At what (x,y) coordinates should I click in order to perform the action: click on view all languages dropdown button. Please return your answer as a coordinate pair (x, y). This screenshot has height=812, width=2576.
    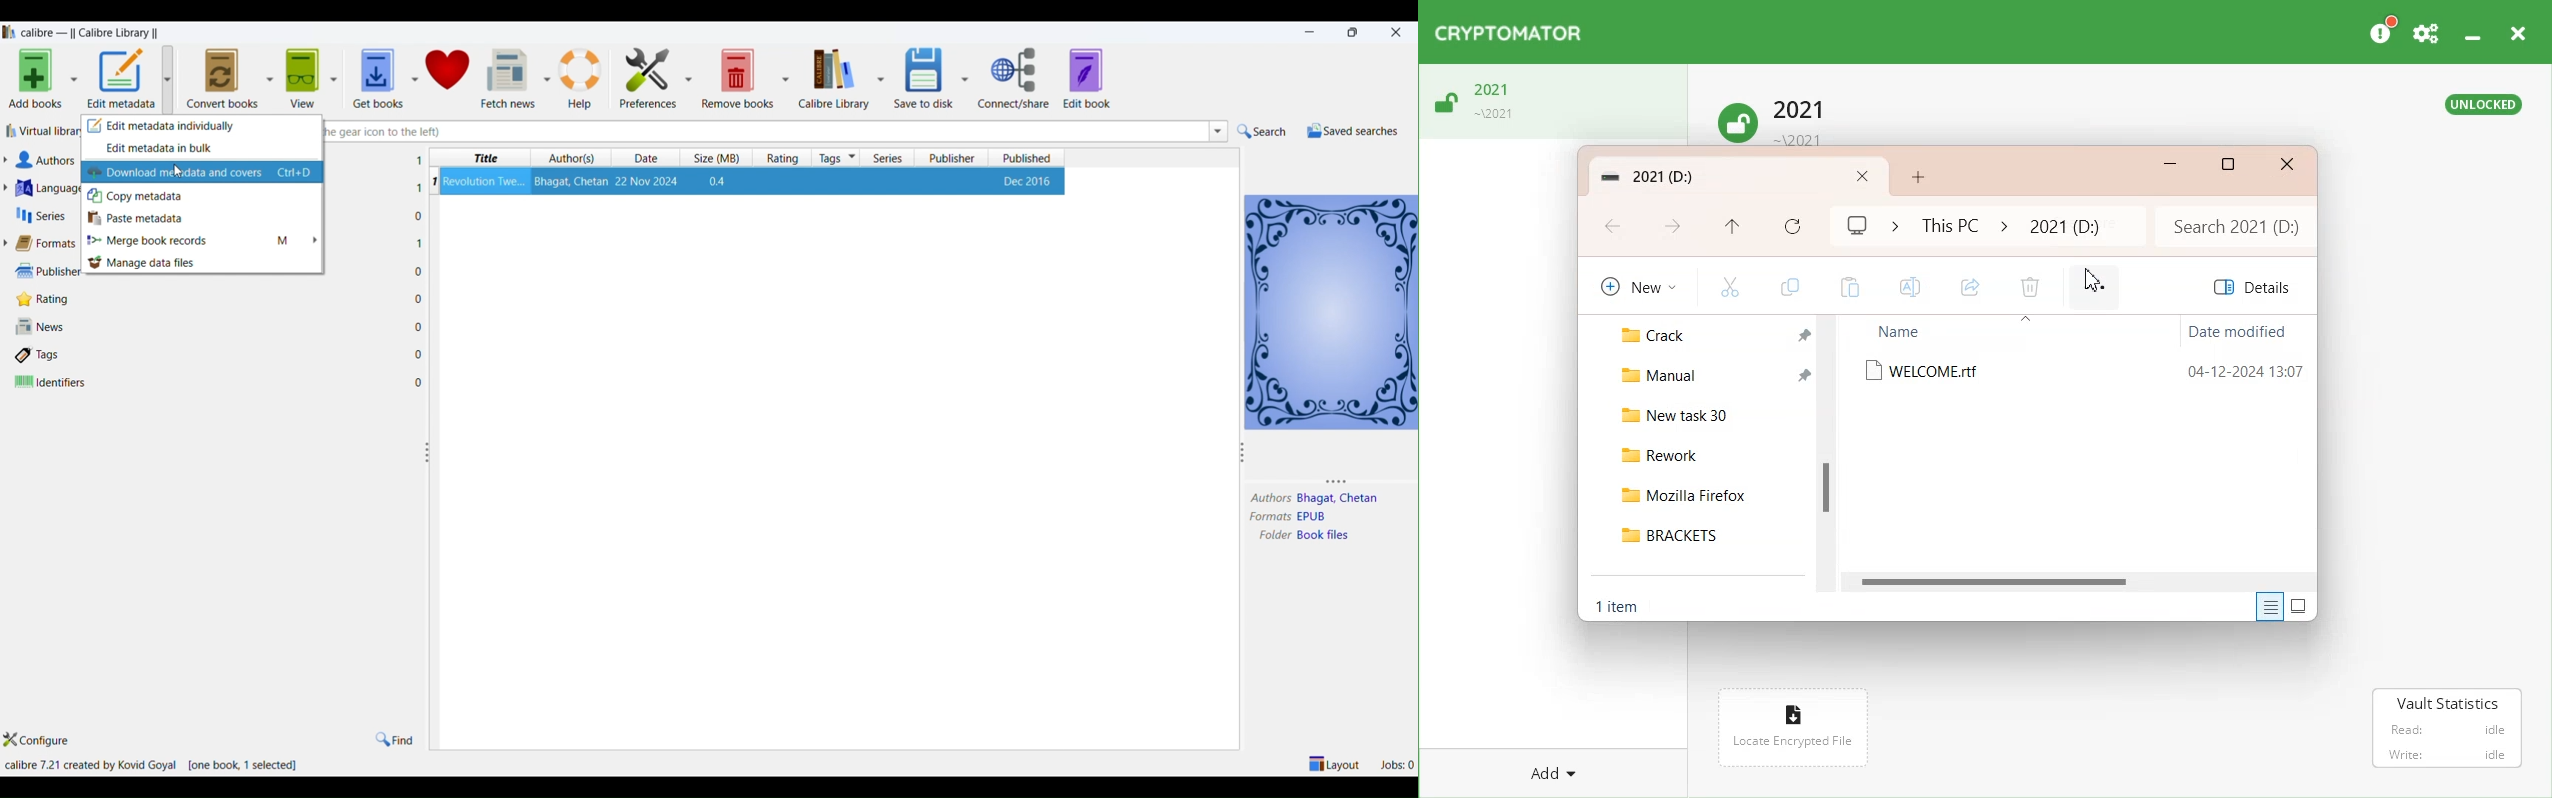
    Looking at the image, I should click on (10, 188).